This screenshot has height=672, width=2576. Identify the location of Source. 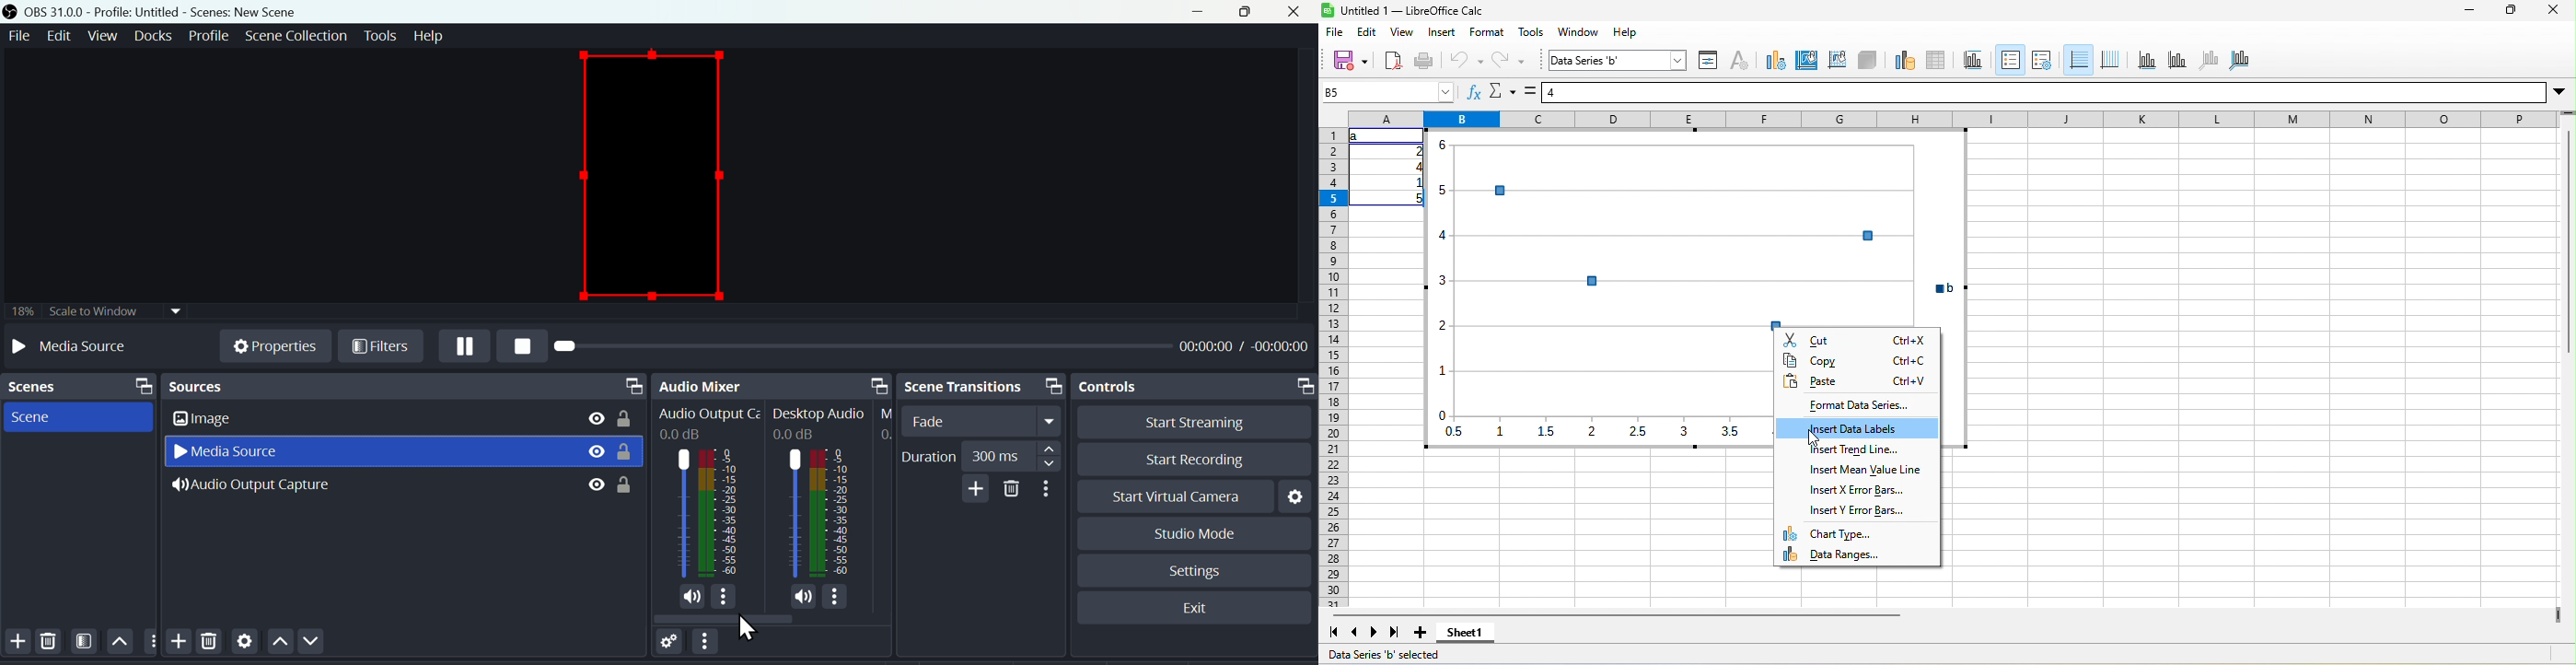
(404, 386).